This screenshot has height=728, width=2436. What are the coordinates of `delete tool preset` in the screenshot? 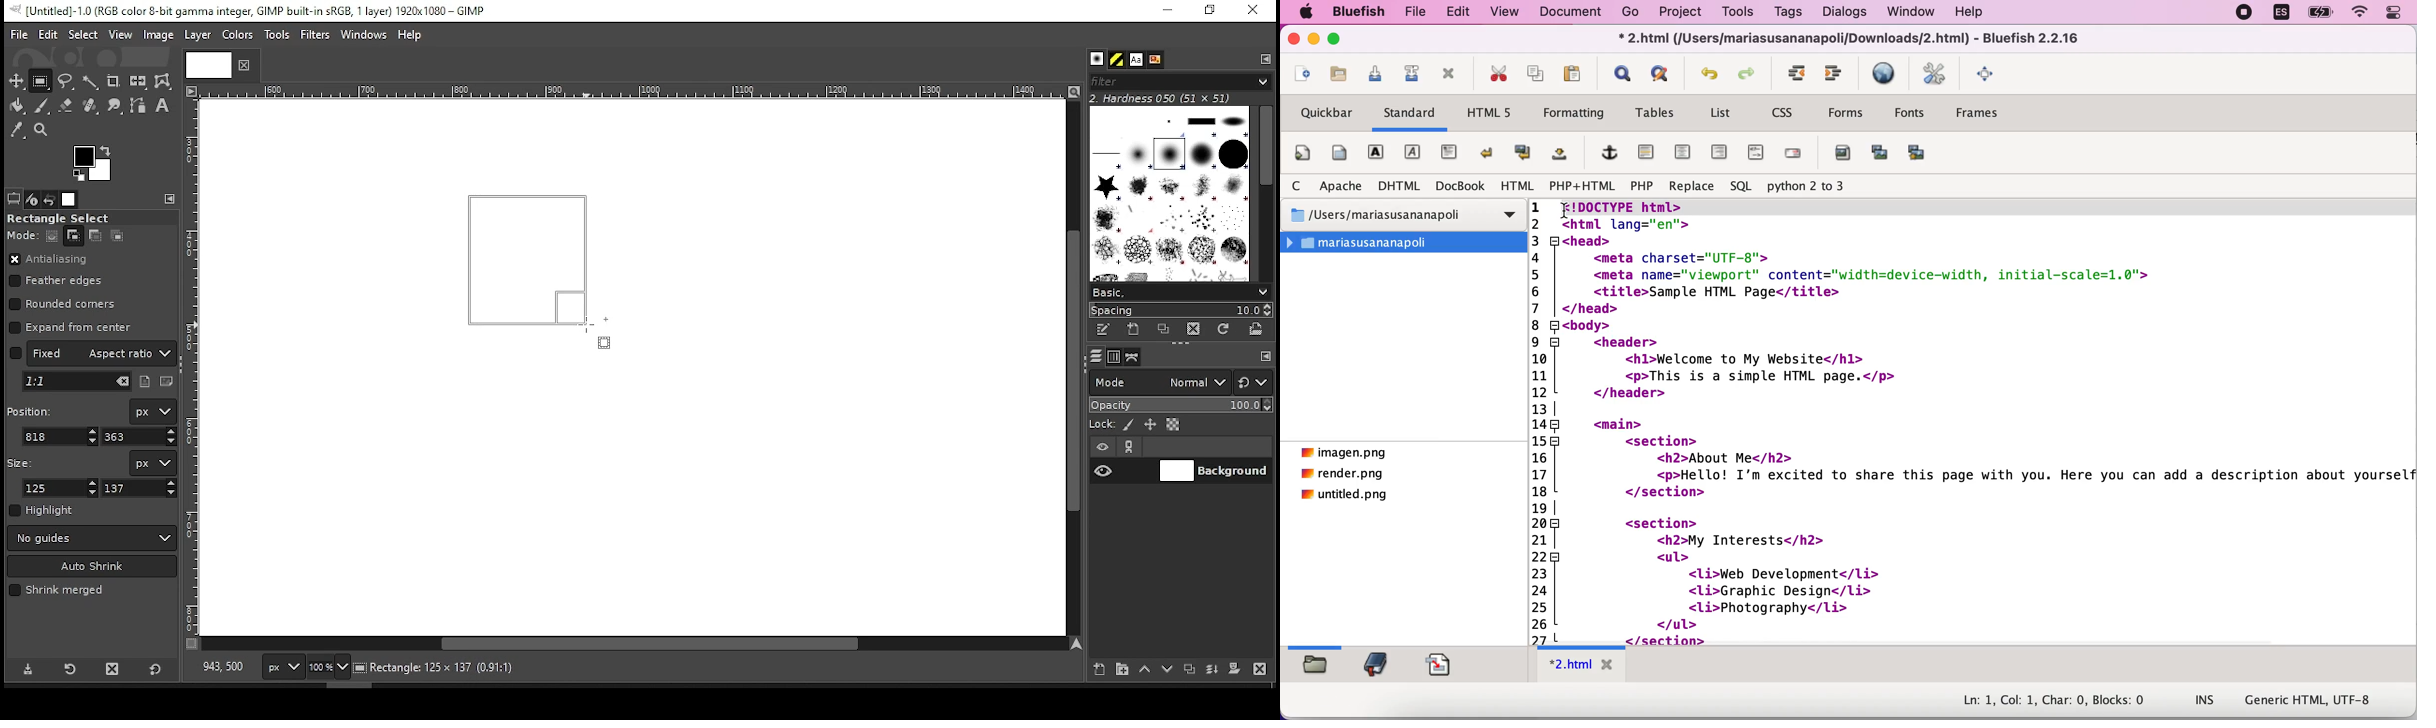 It's located at (118, 668).